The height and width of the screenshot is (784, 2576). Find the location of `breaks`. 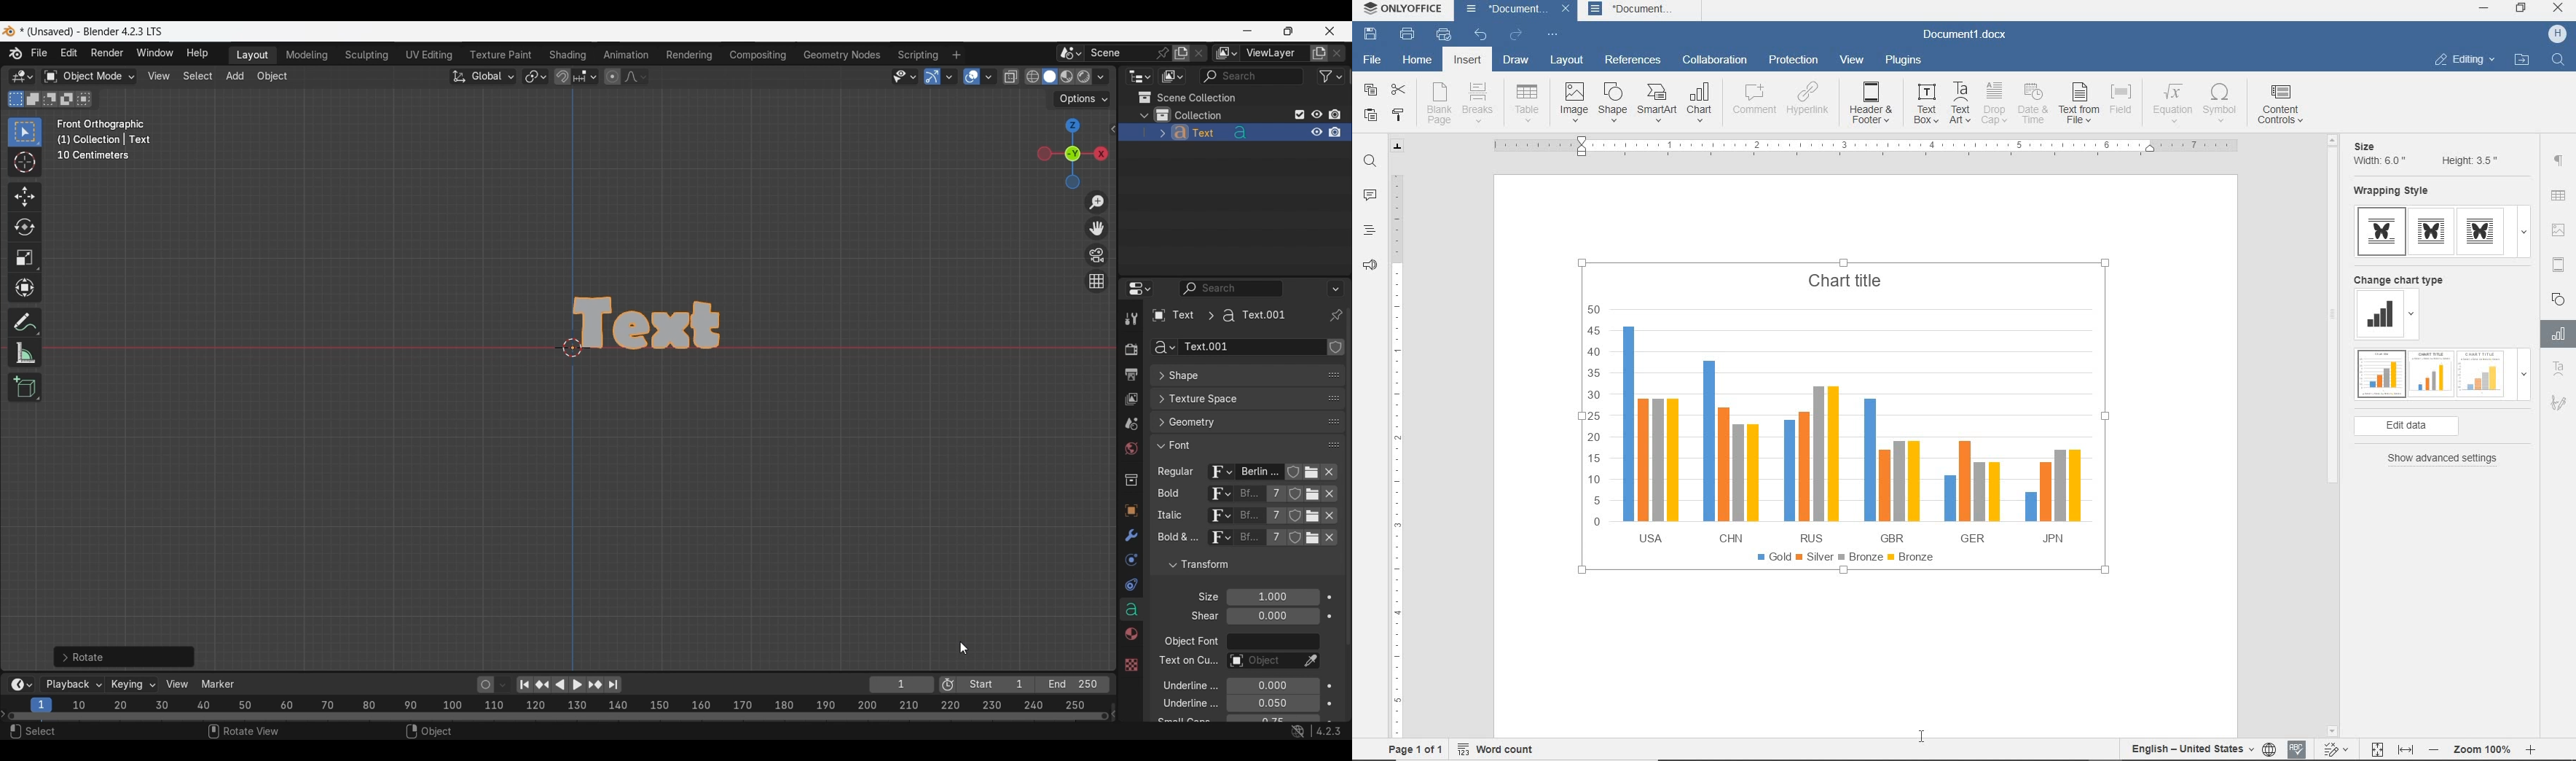

breaks is located at coordinates (1480, 103).